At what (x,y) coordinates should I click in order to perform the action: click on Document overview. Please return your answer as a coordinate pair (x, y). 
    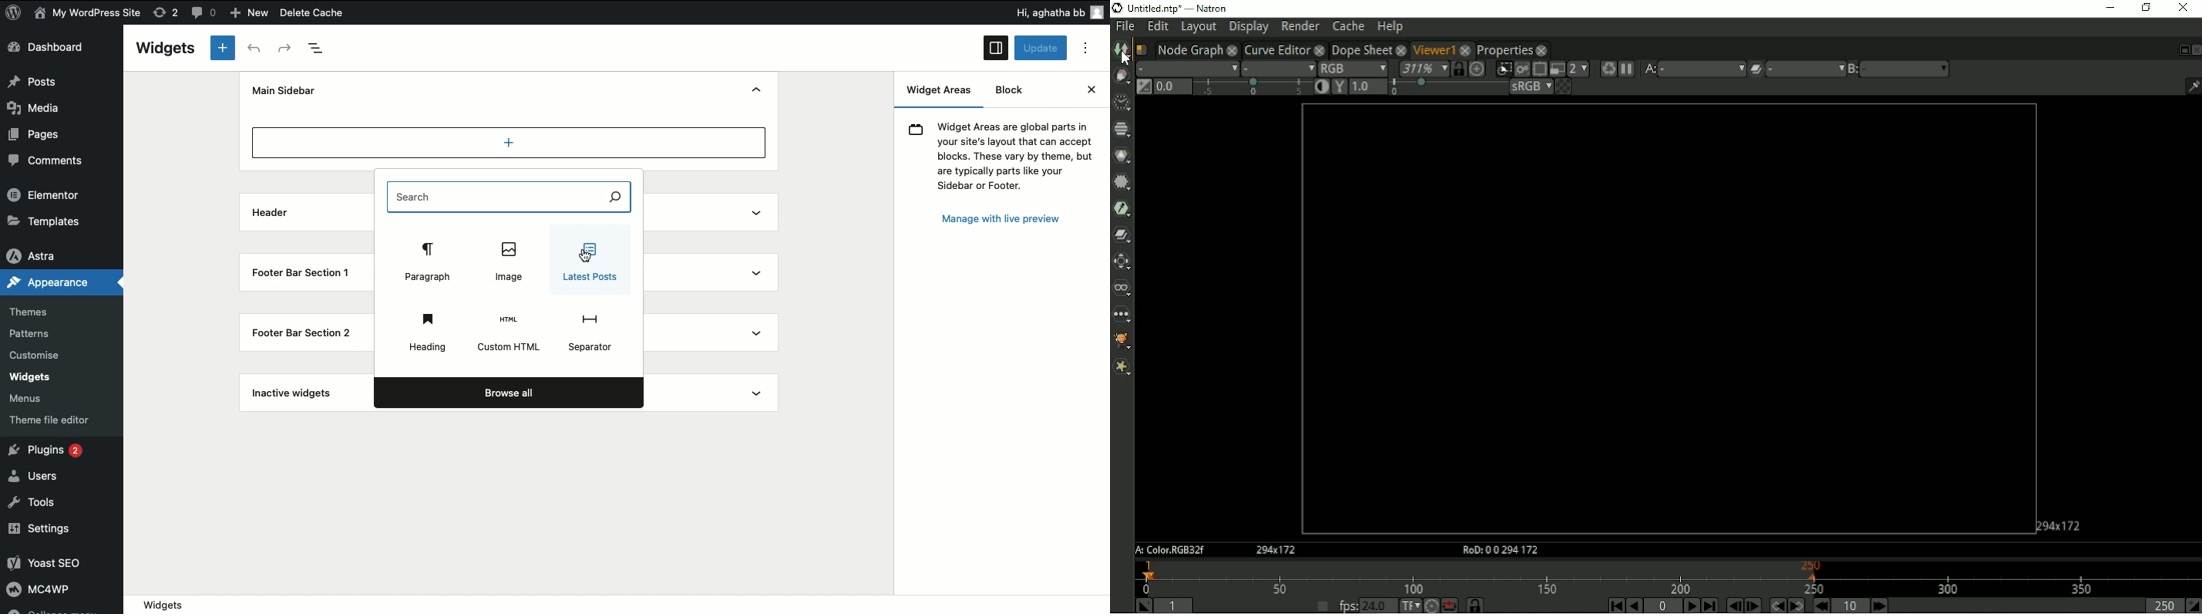
    Looking at the image, I should click on (323, 52).